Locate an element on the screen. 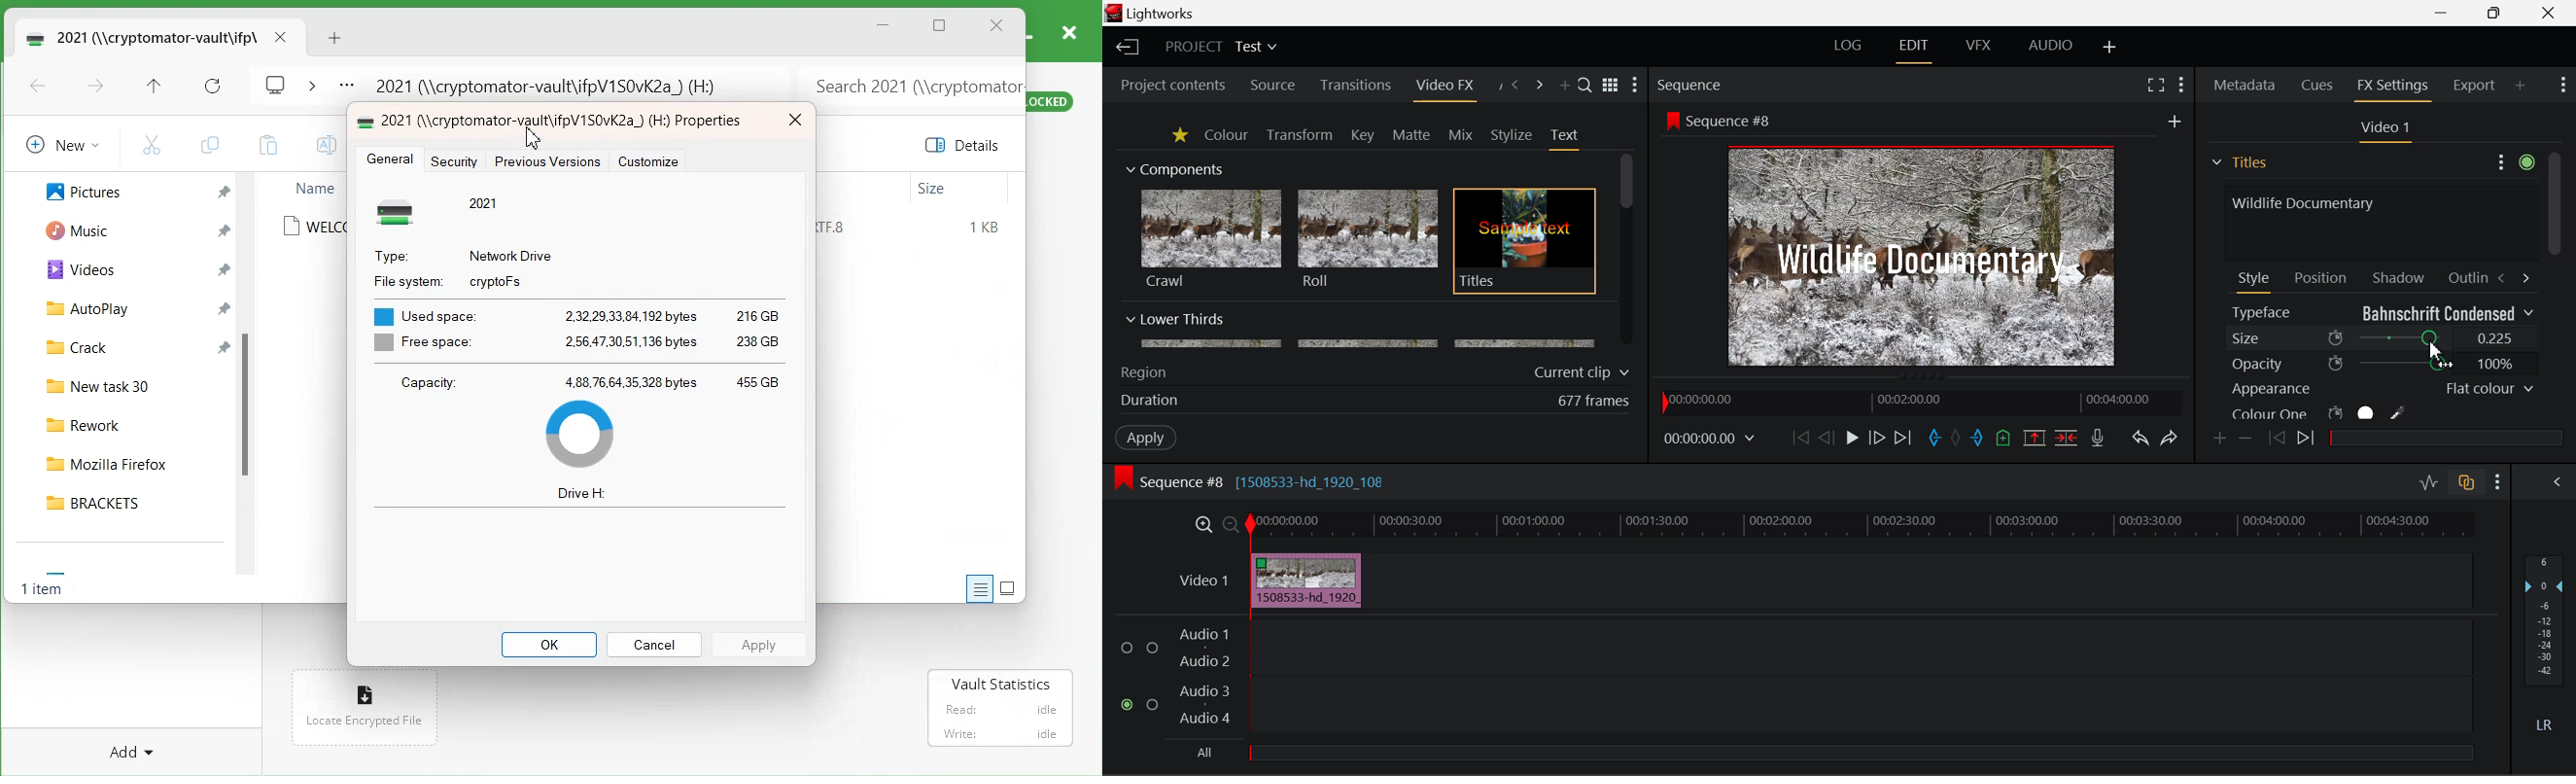  To Start is located at coordinates (1801, 439).